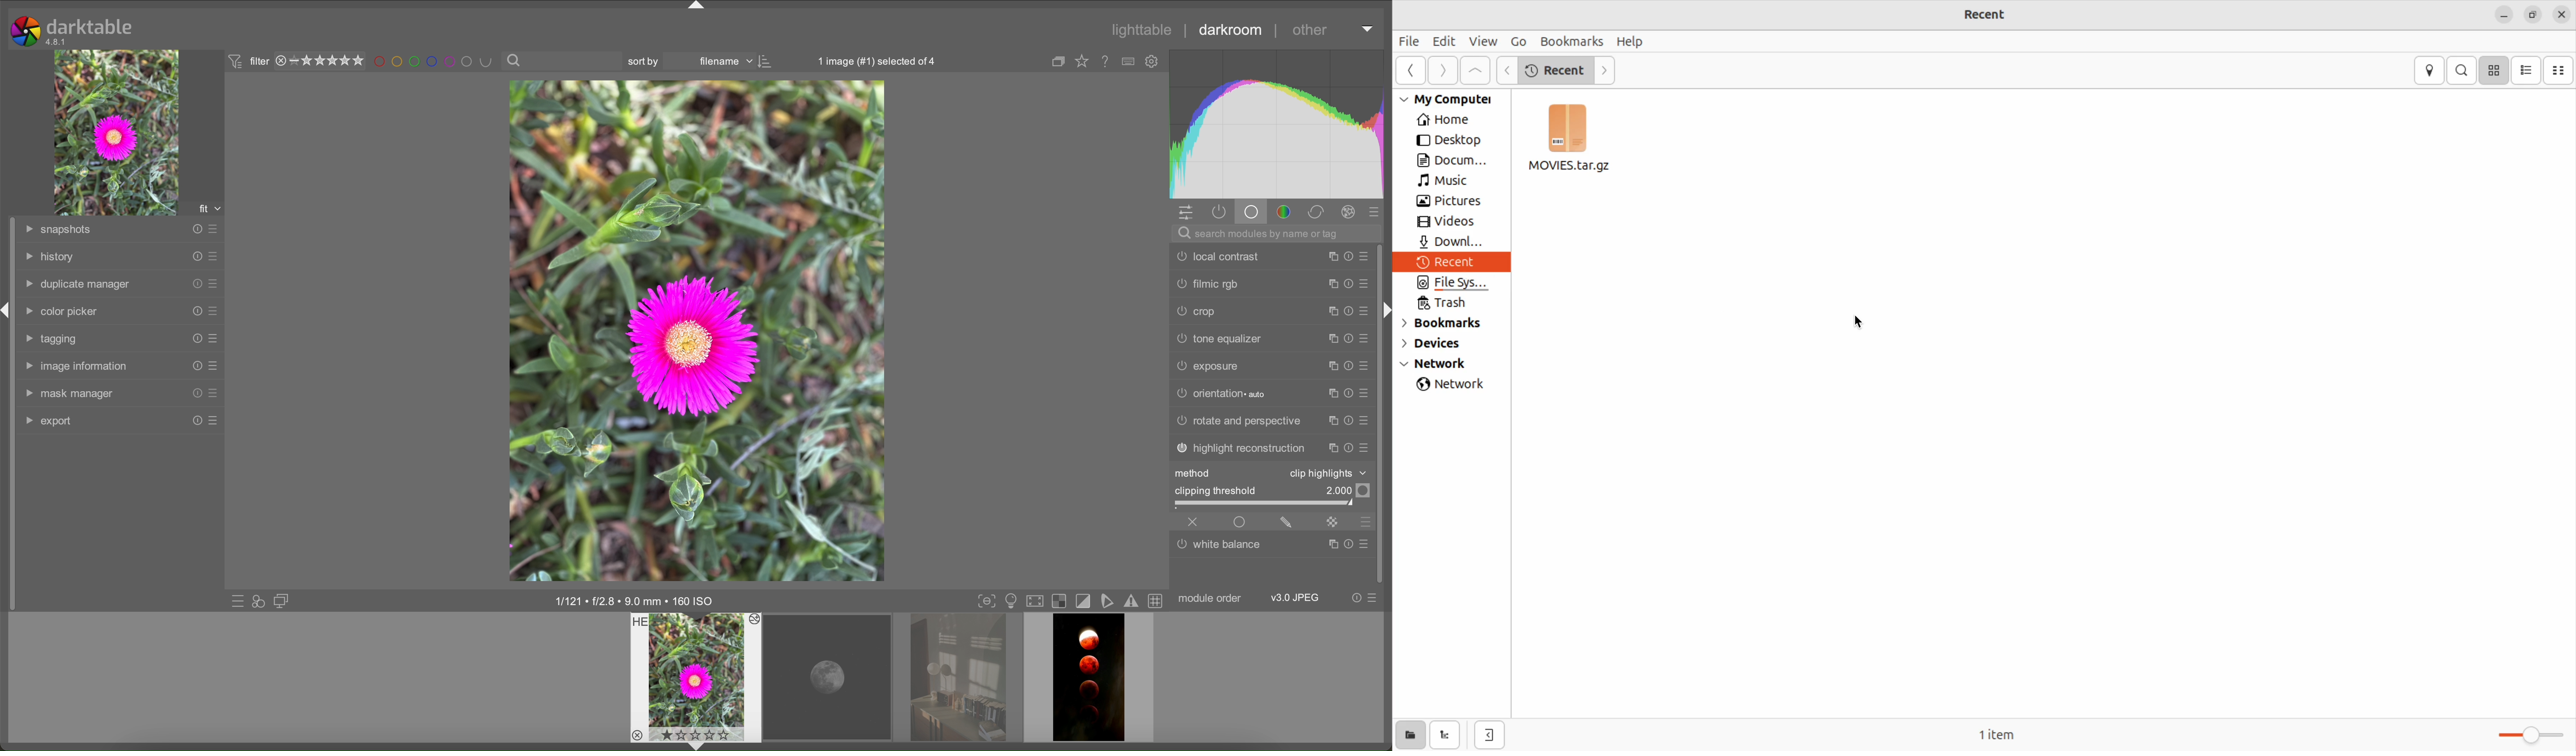  I want to click on close, so click(2561, 14).